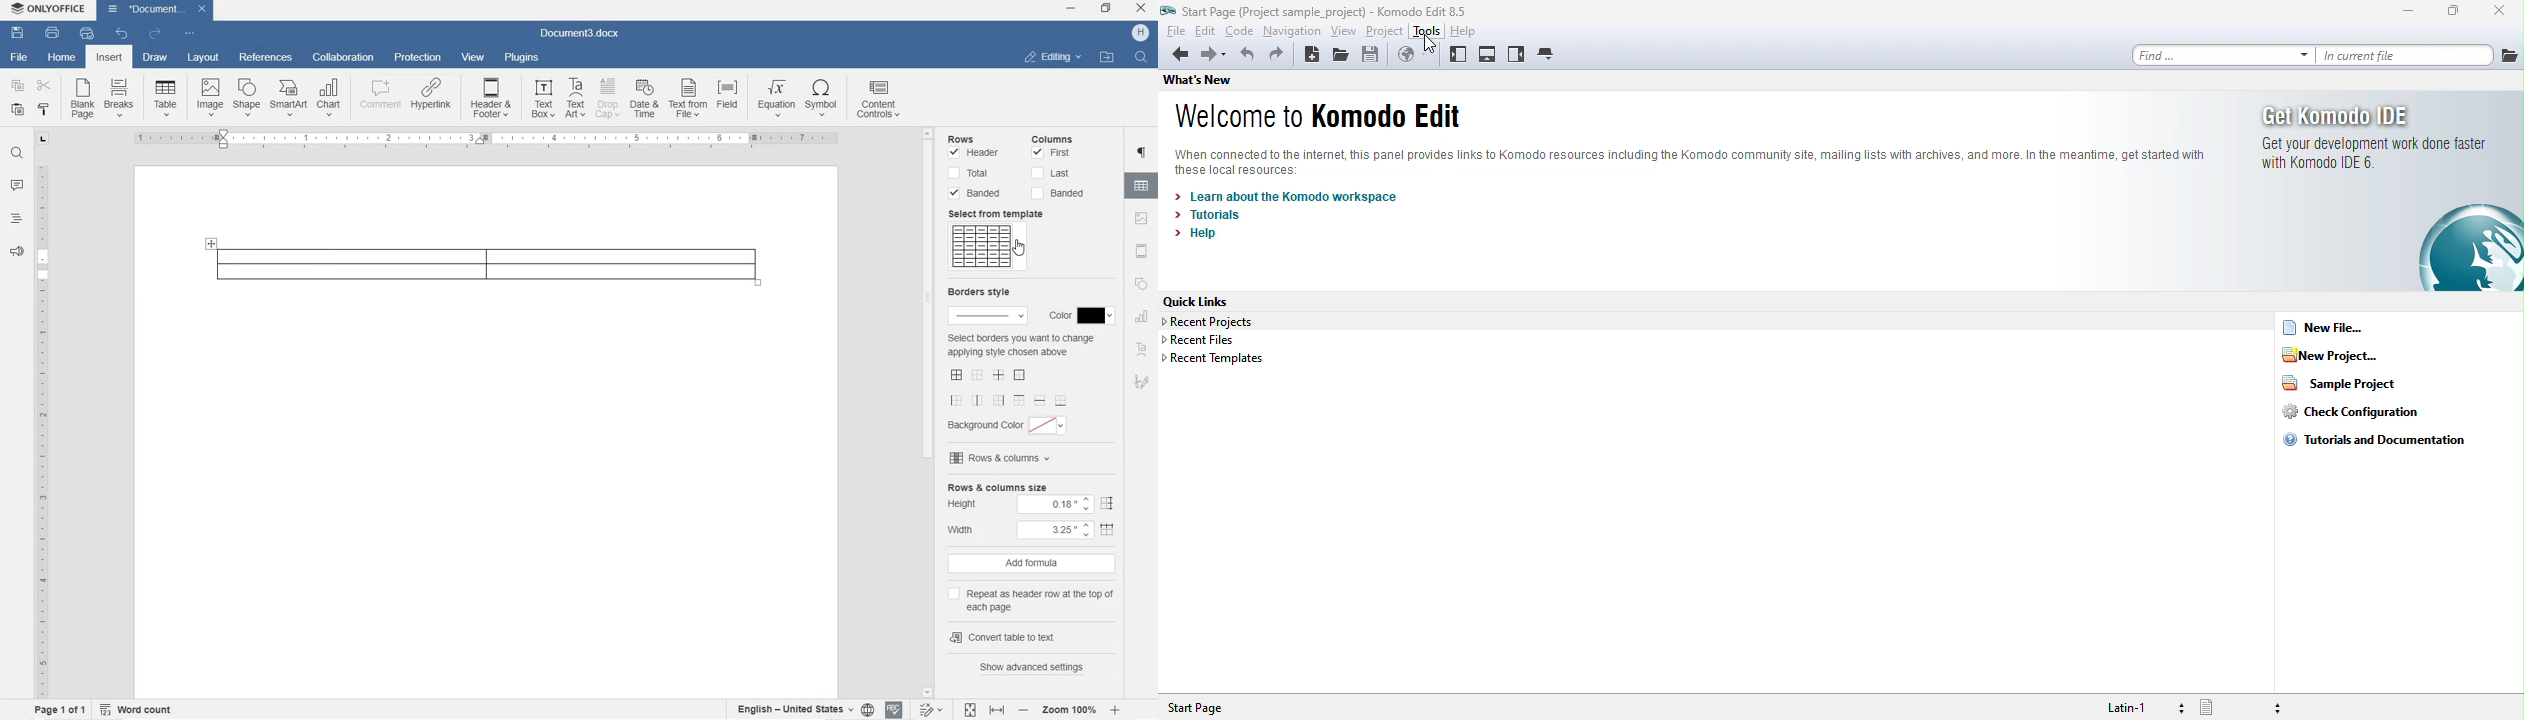 The width and height of the screenshot is (2548, 728). What do you see at coordinates (157, 9) in the screenshot?
I see `Document3.docx` at bounding box center [157, 9].